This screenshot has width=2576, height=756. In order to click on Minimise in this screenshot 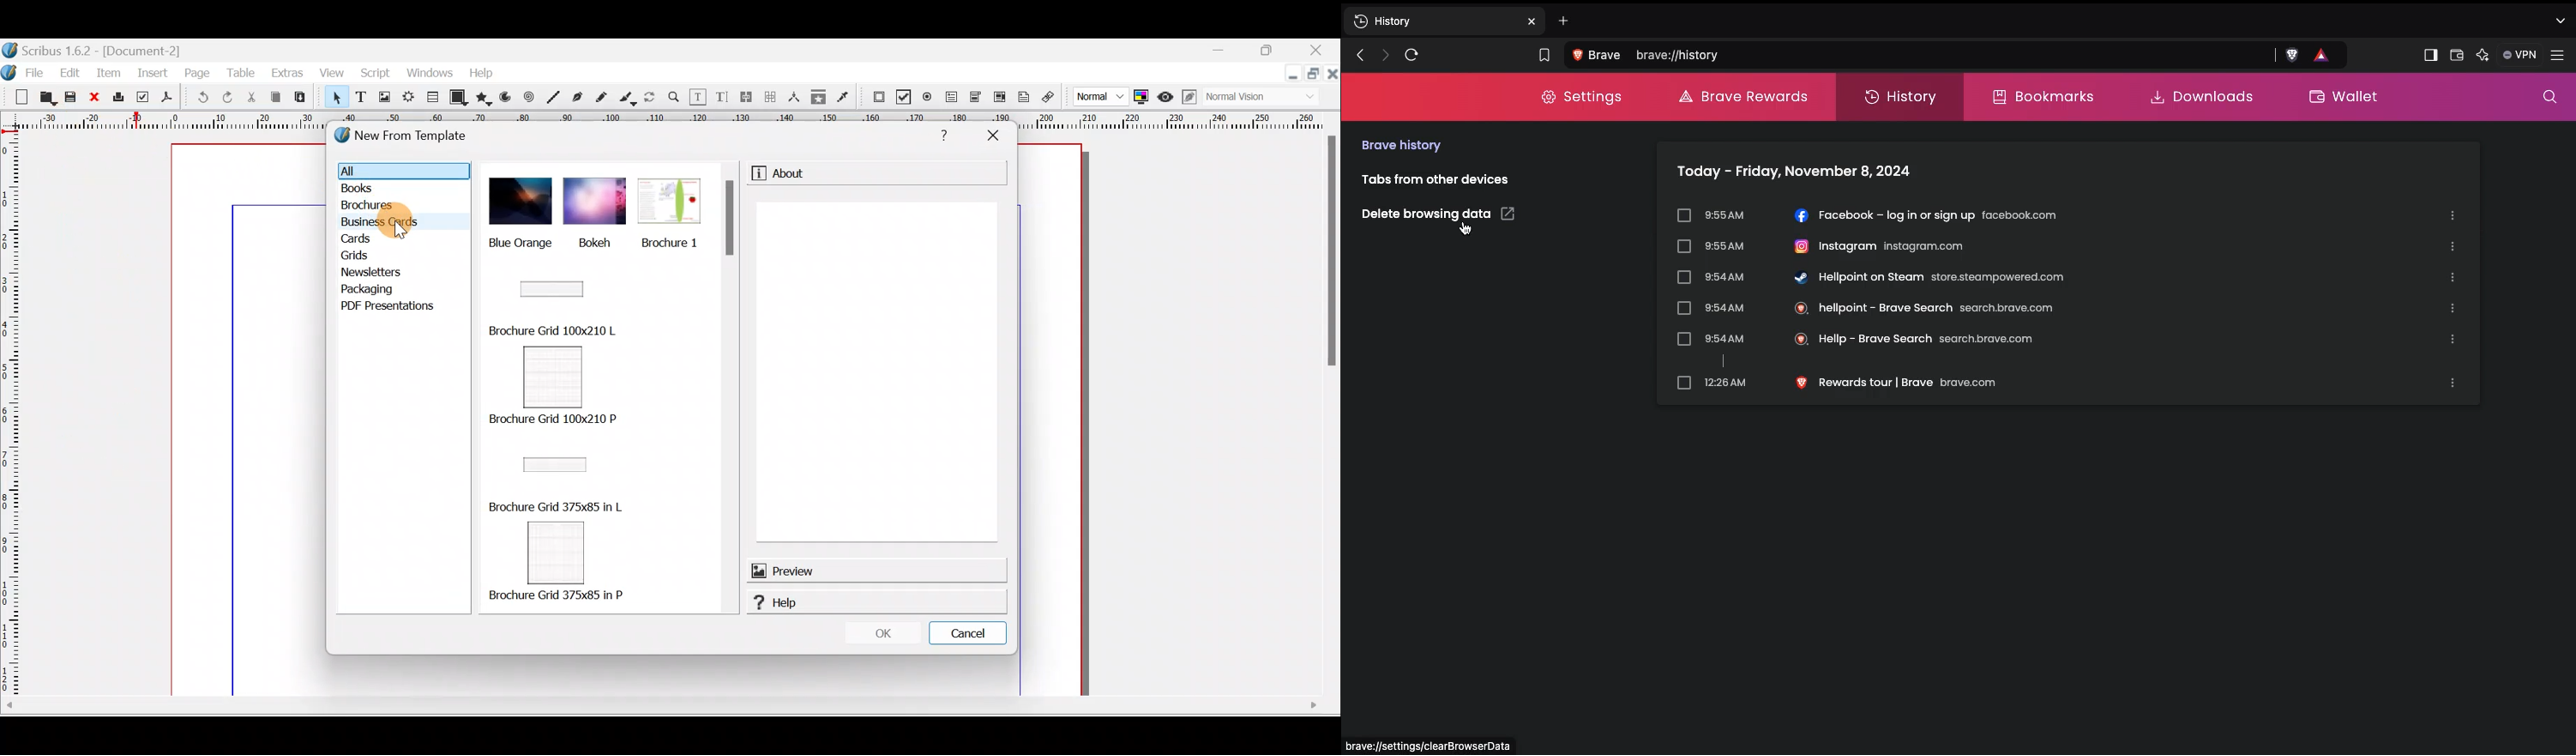, I will do `click(1223, 53)`.